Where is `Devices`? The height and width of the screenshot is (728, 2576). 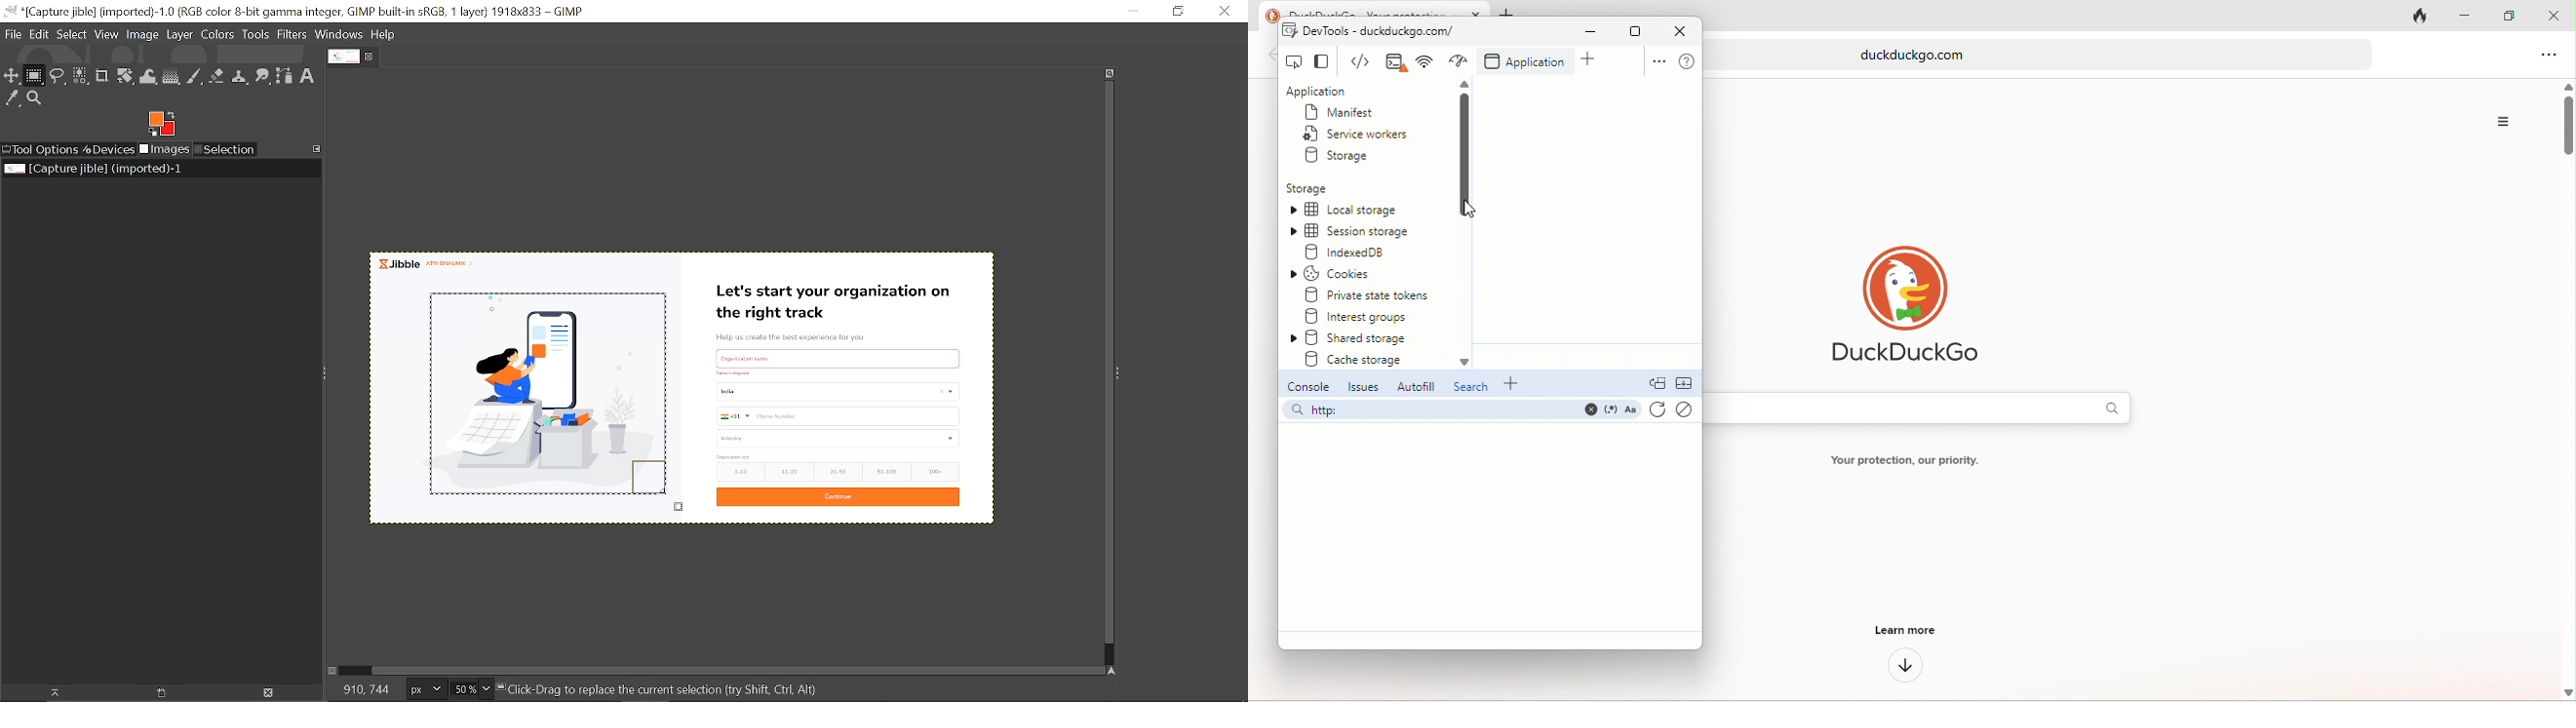
Devices is located at coordinates (109, 149).